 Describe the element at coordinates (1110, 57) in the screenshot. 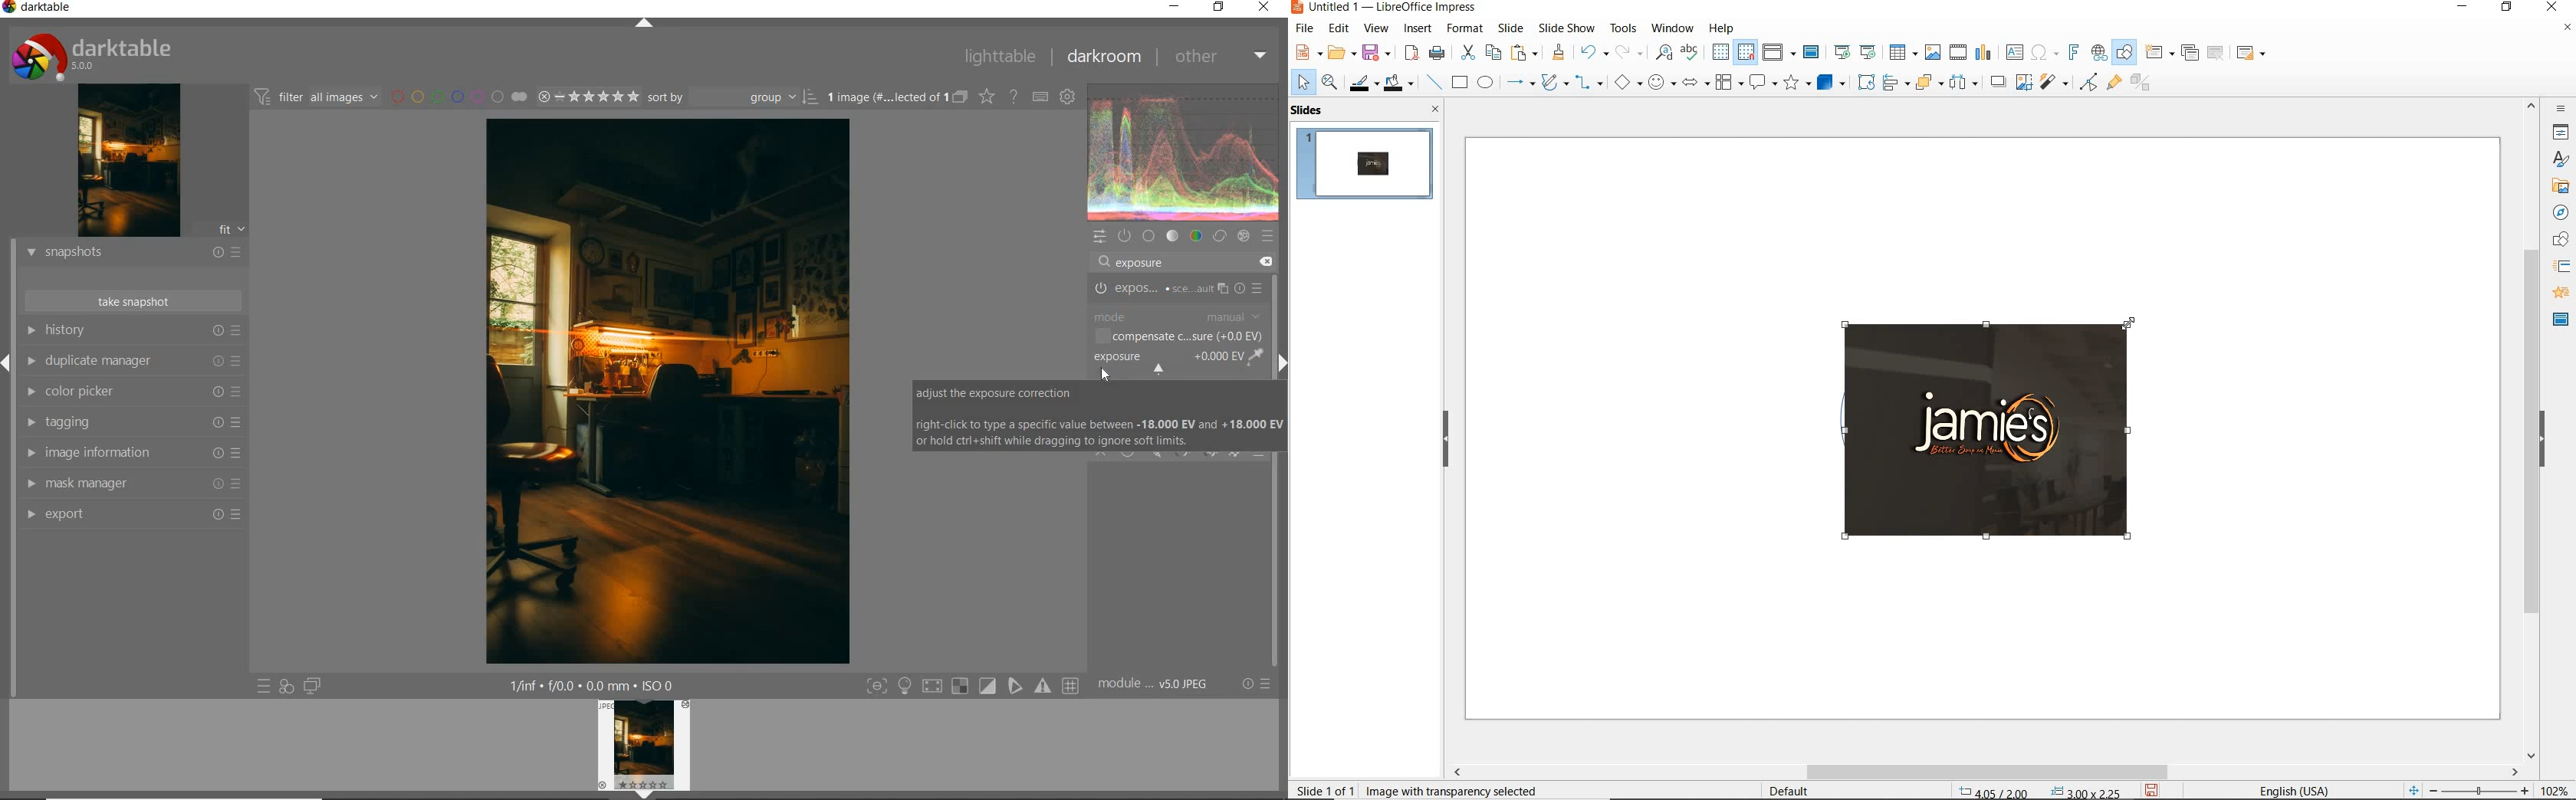

I see `darkroom` at that location.